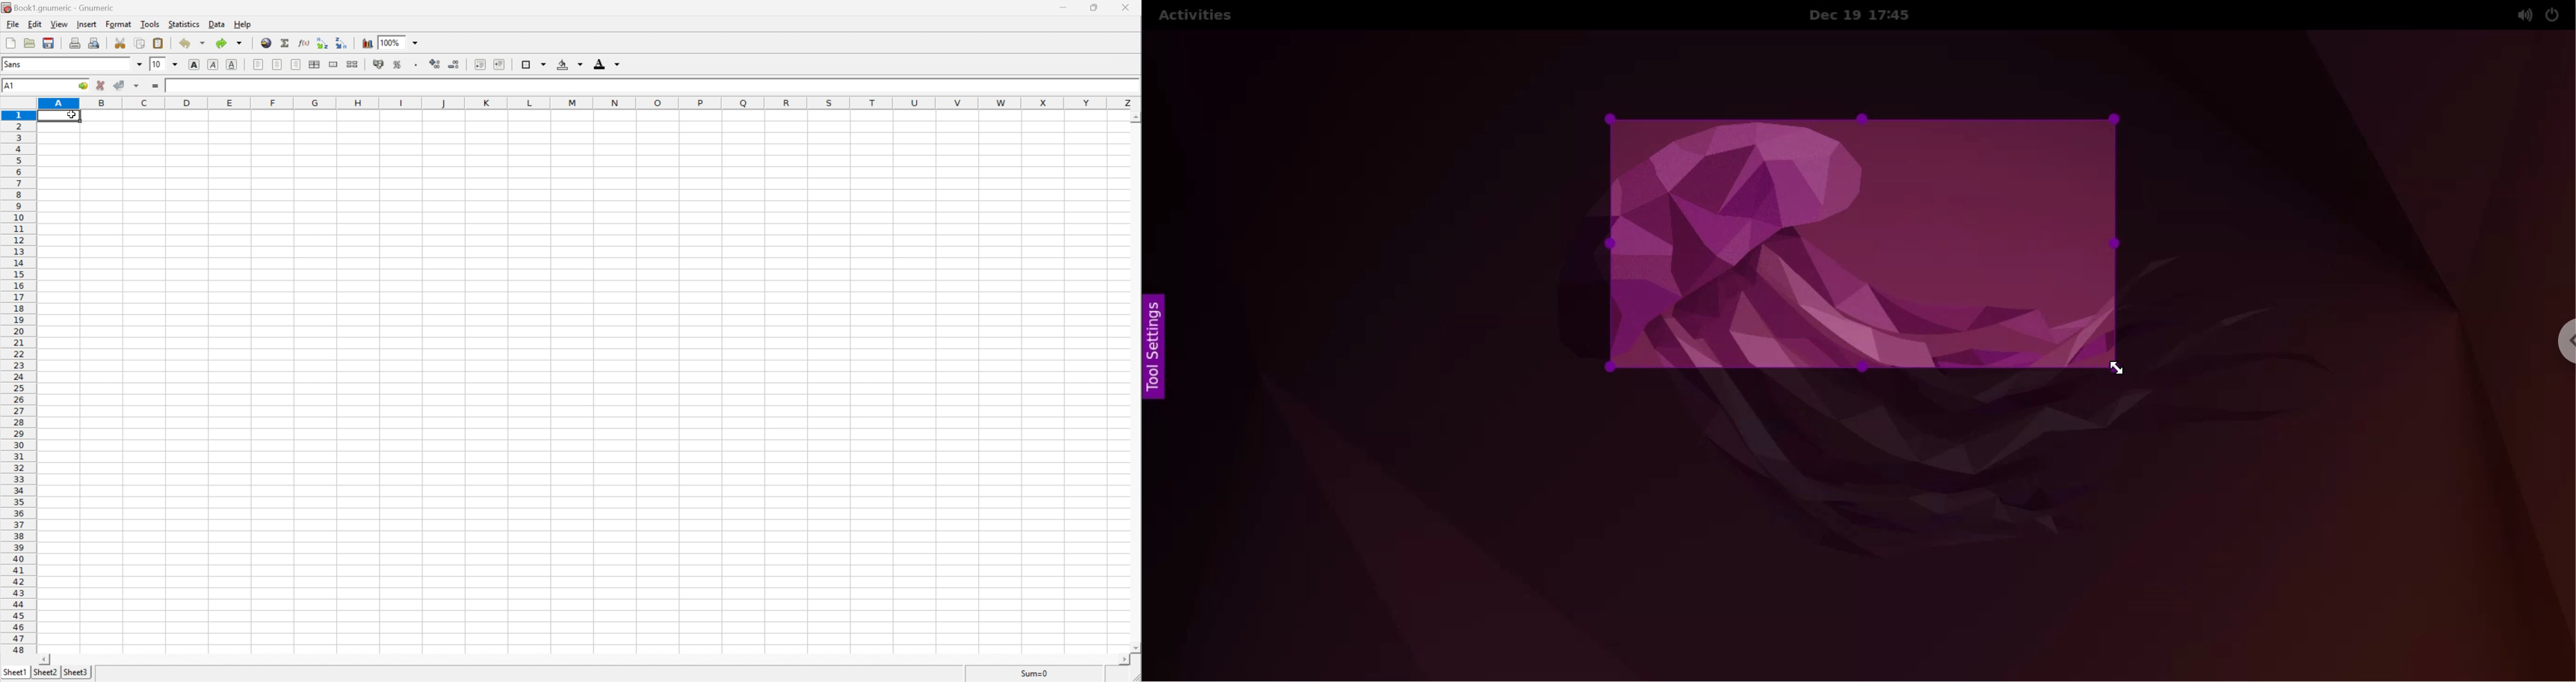 Image resolution: width=2576 pixels, height=700 pixels. Describe the element at coordinates (35, 86) in the screenshot. I see `Cell name A1` at that location.